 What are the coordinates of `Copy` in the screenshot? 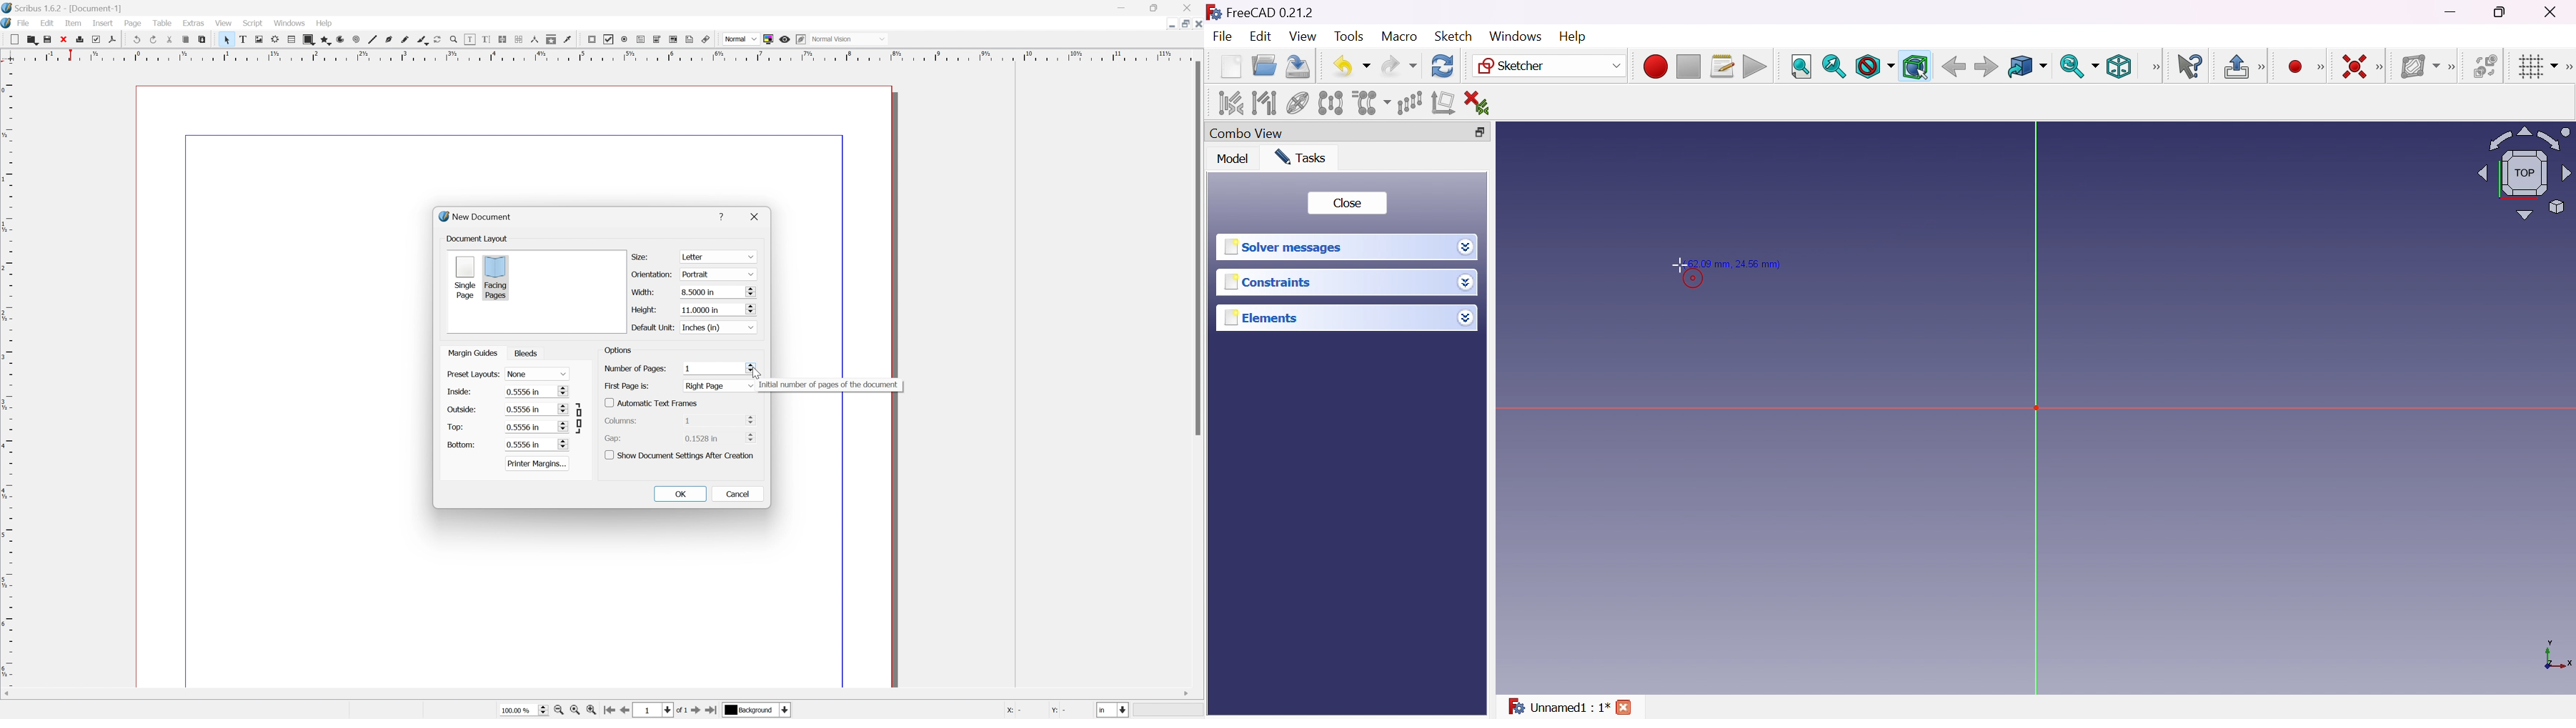 It's located at (188, 40).